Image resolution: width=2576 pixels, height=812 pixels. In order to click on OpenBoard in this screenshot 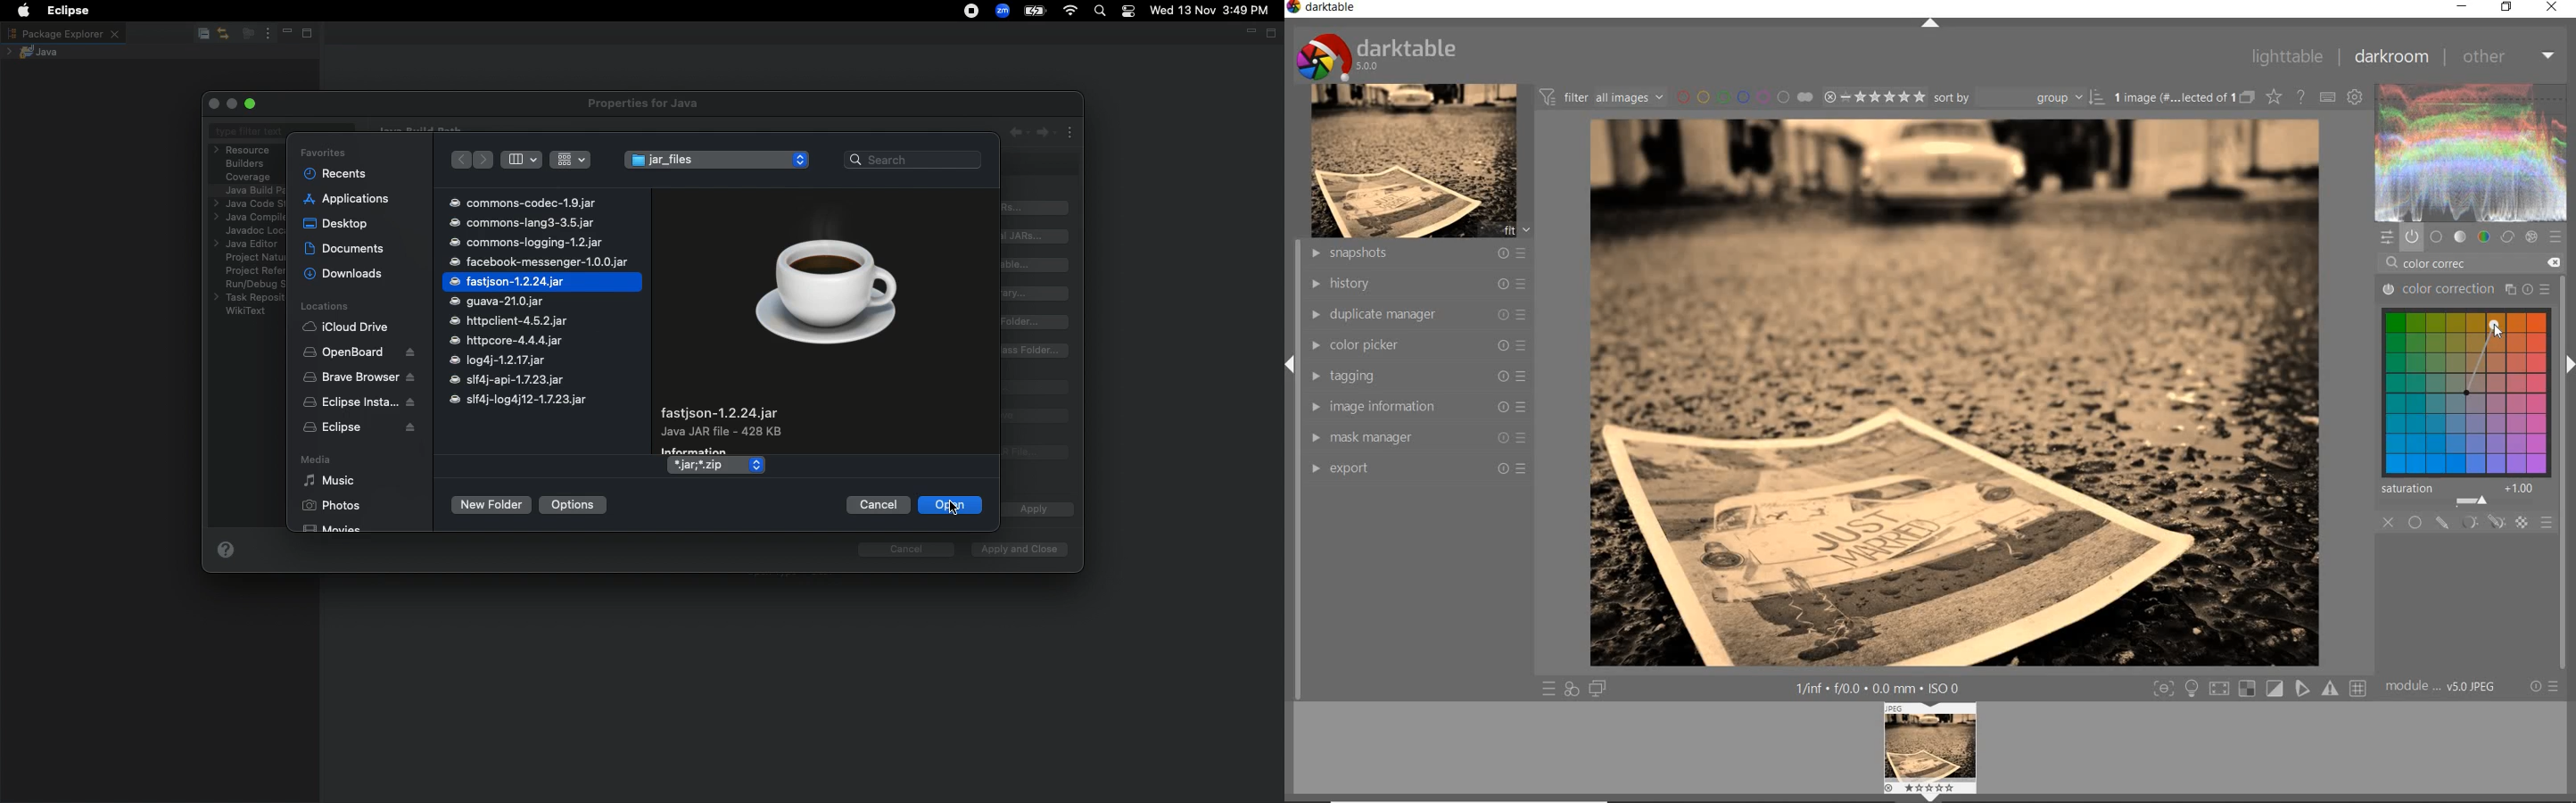, I will do `click(360, 352)`.